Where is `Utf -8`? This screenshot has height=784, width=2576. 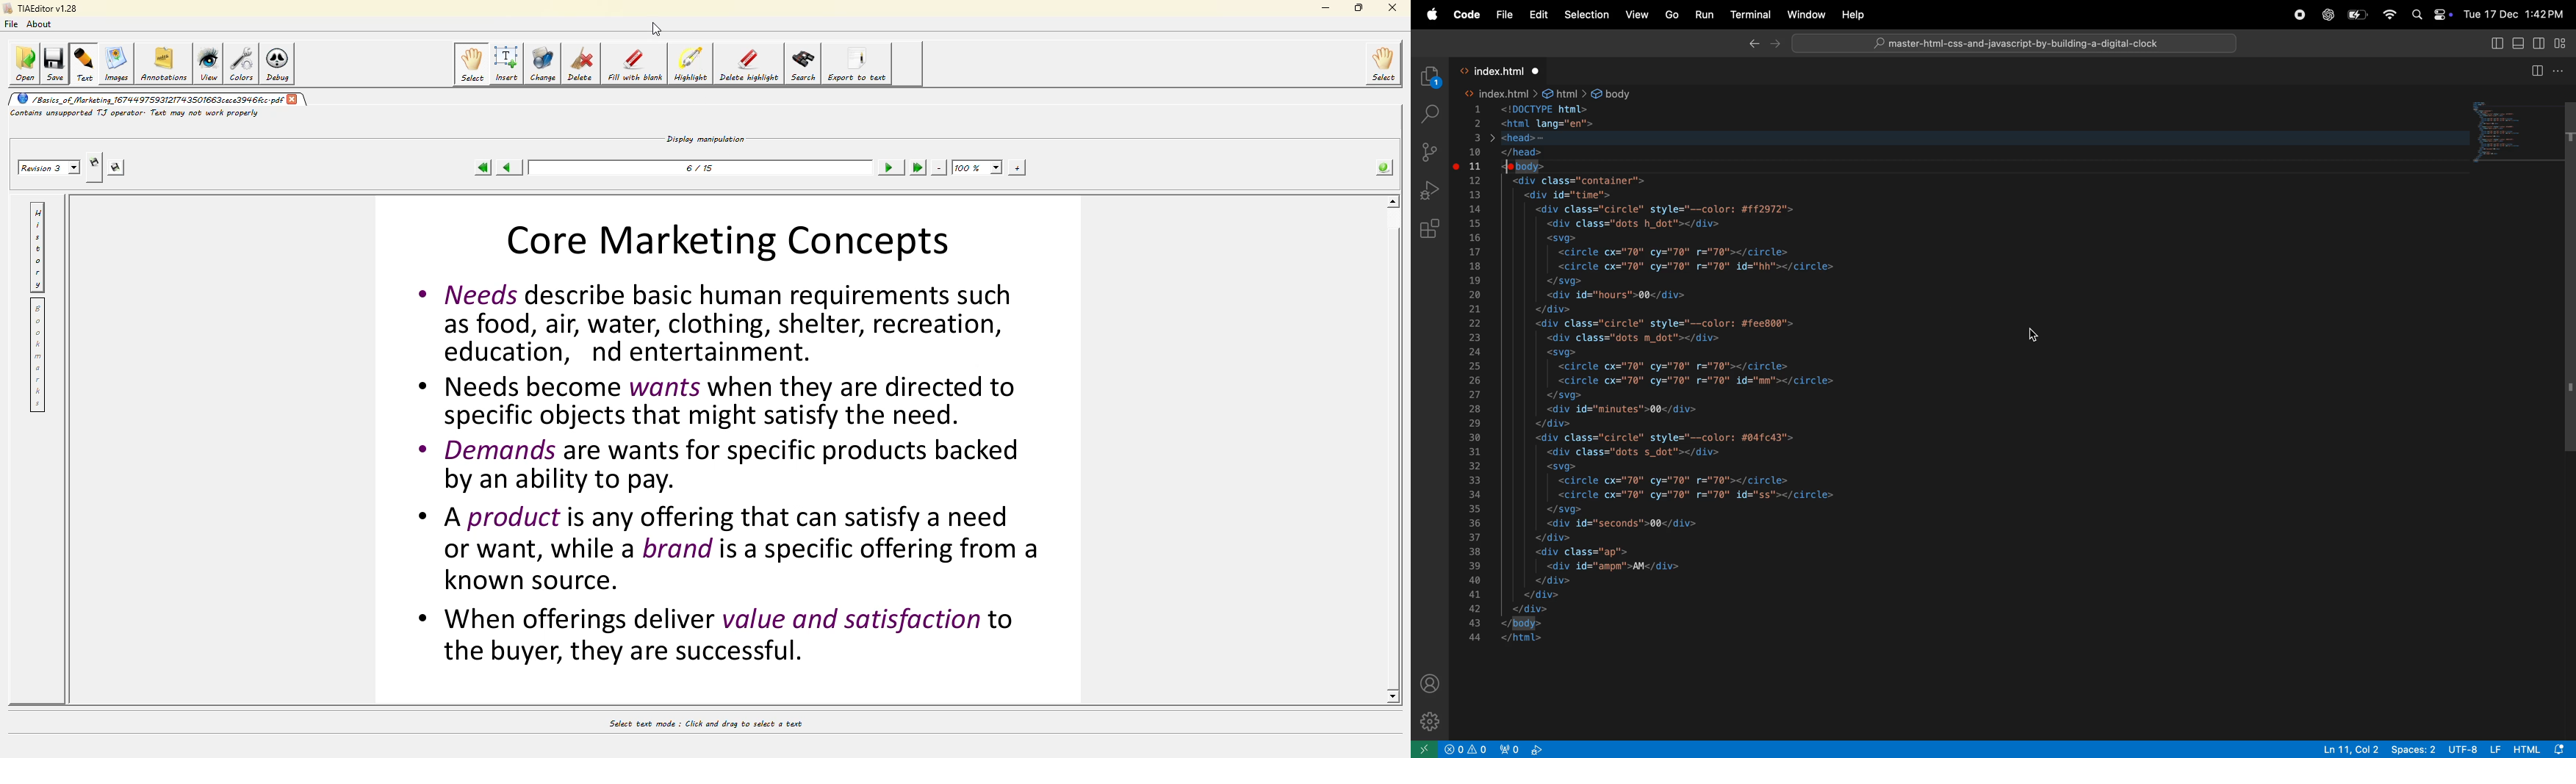 Utf -8 is located at coordinates (2476, 749).